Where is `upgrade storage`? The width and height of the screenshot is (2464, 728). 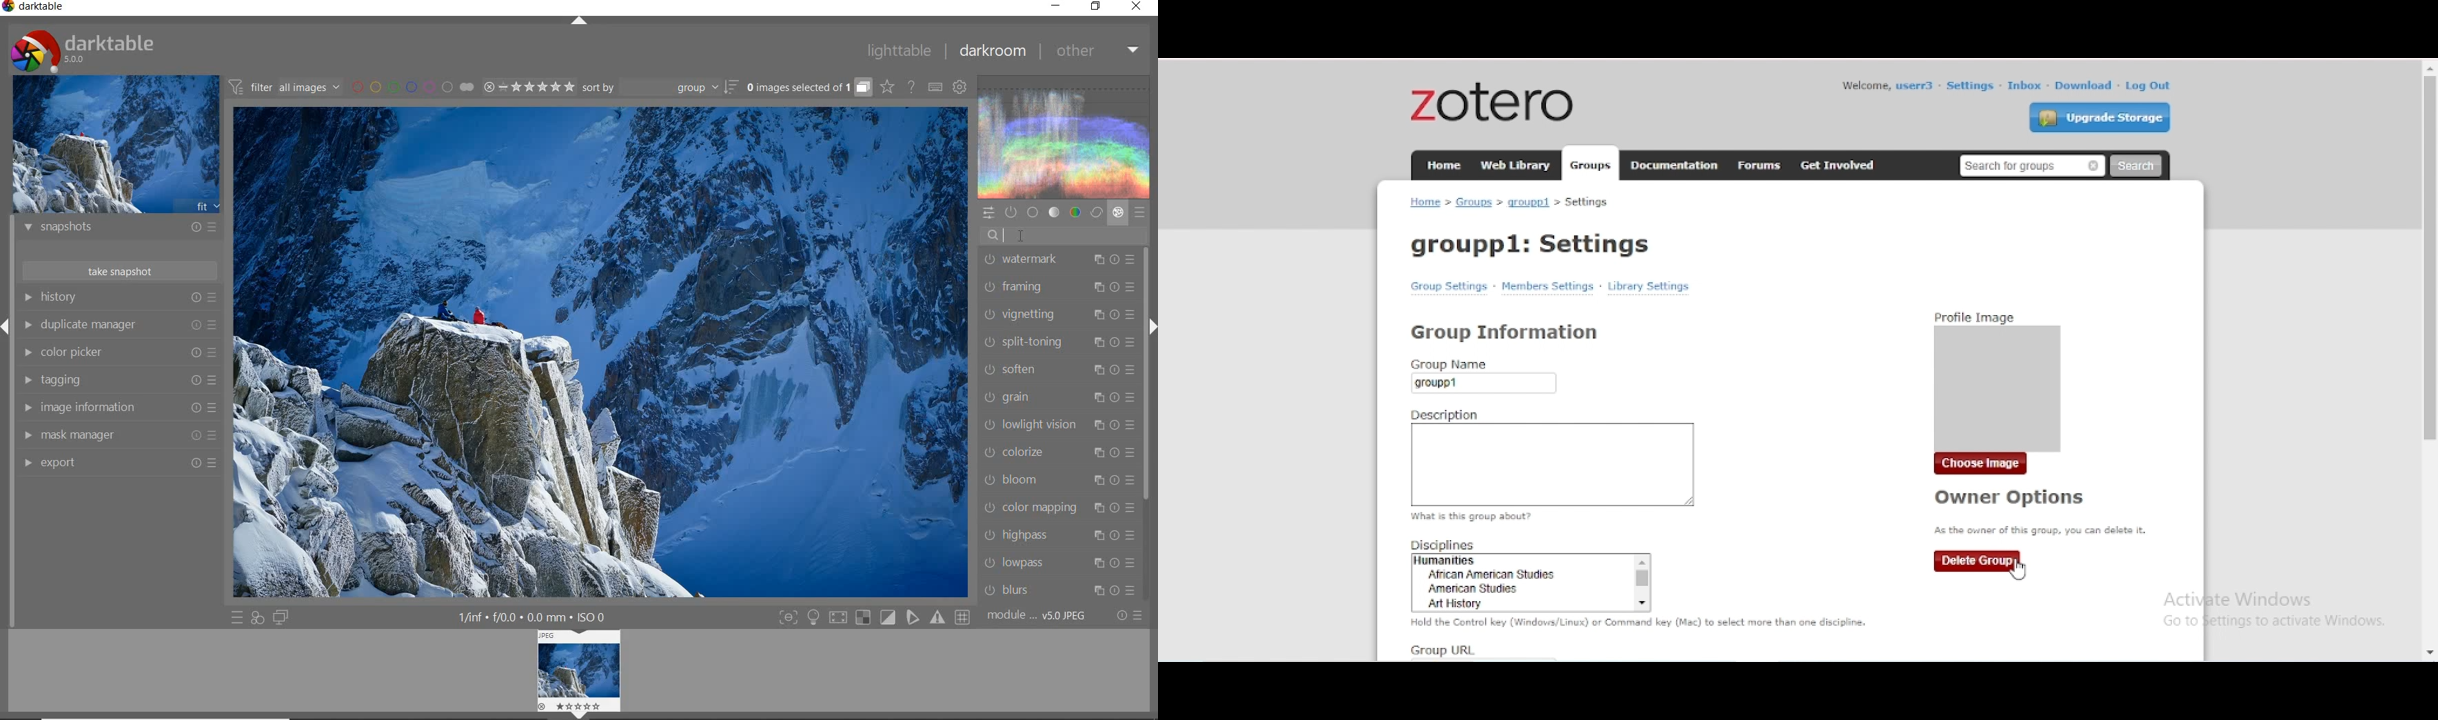
upgrade storage is located at coordinates (2100, 117).